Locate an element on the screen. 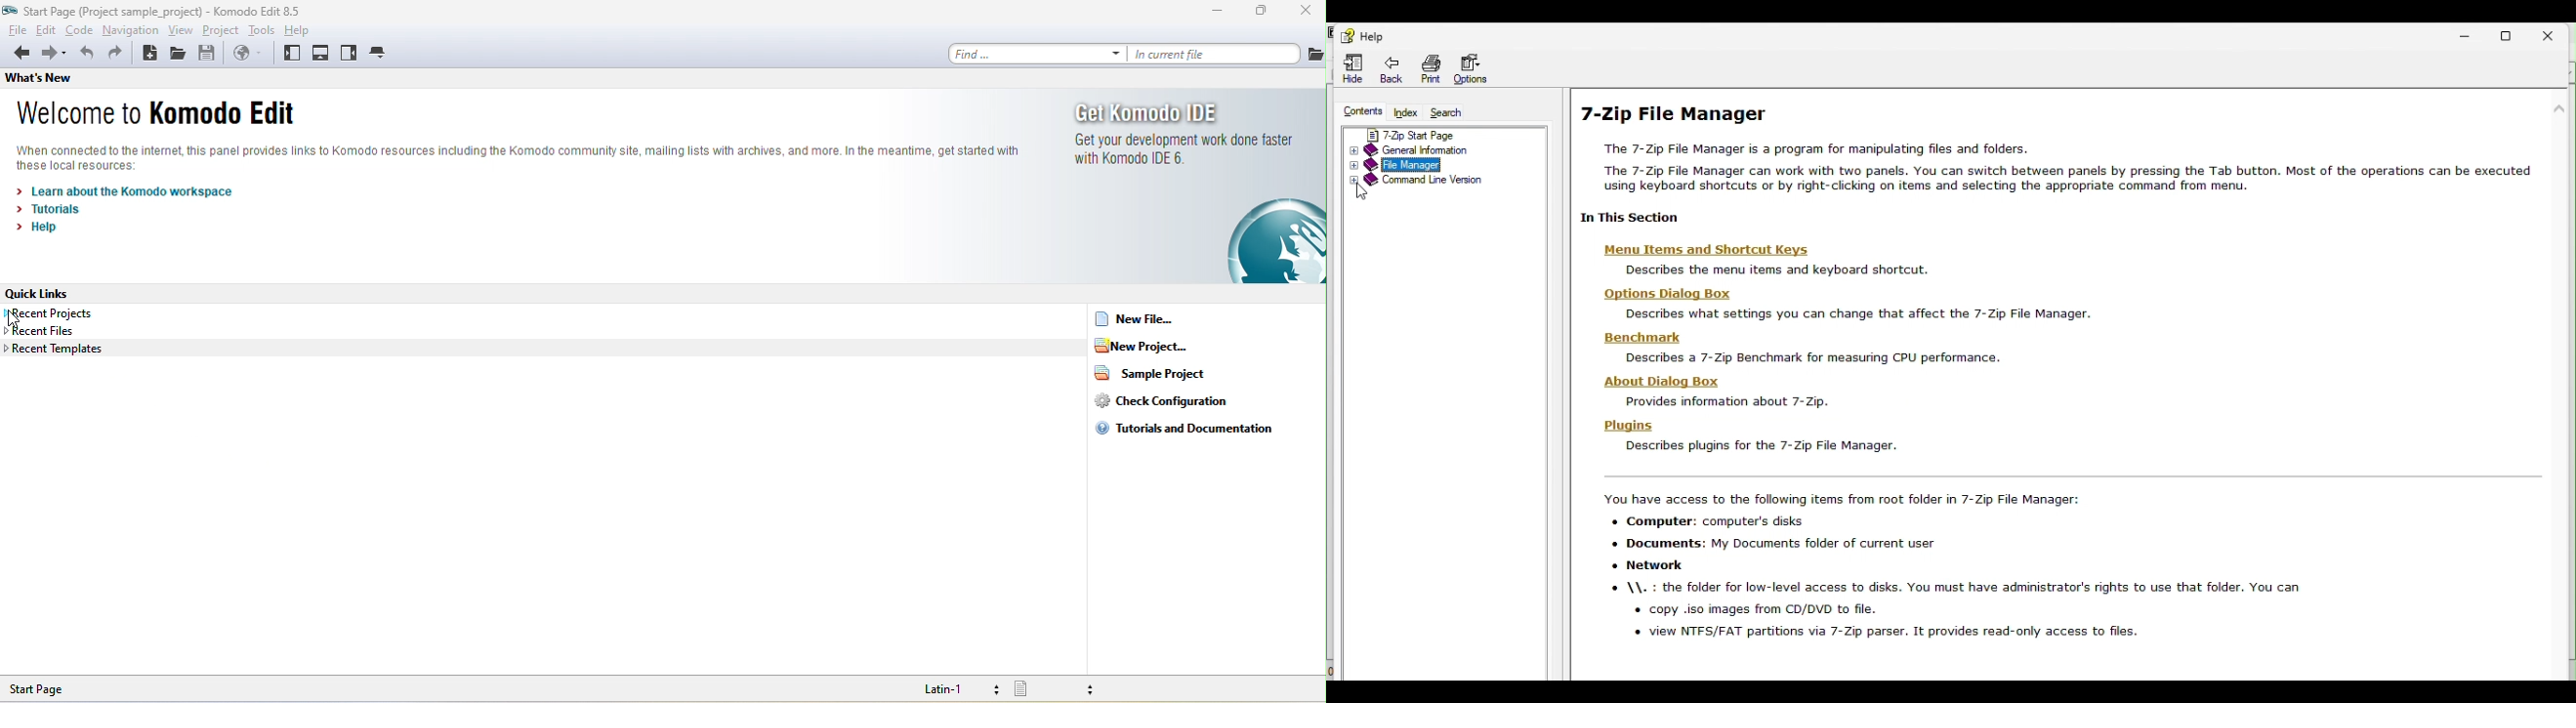 The width and height of the screenshot is (2576, 728). Print  is located at coordinates (1433, 67).